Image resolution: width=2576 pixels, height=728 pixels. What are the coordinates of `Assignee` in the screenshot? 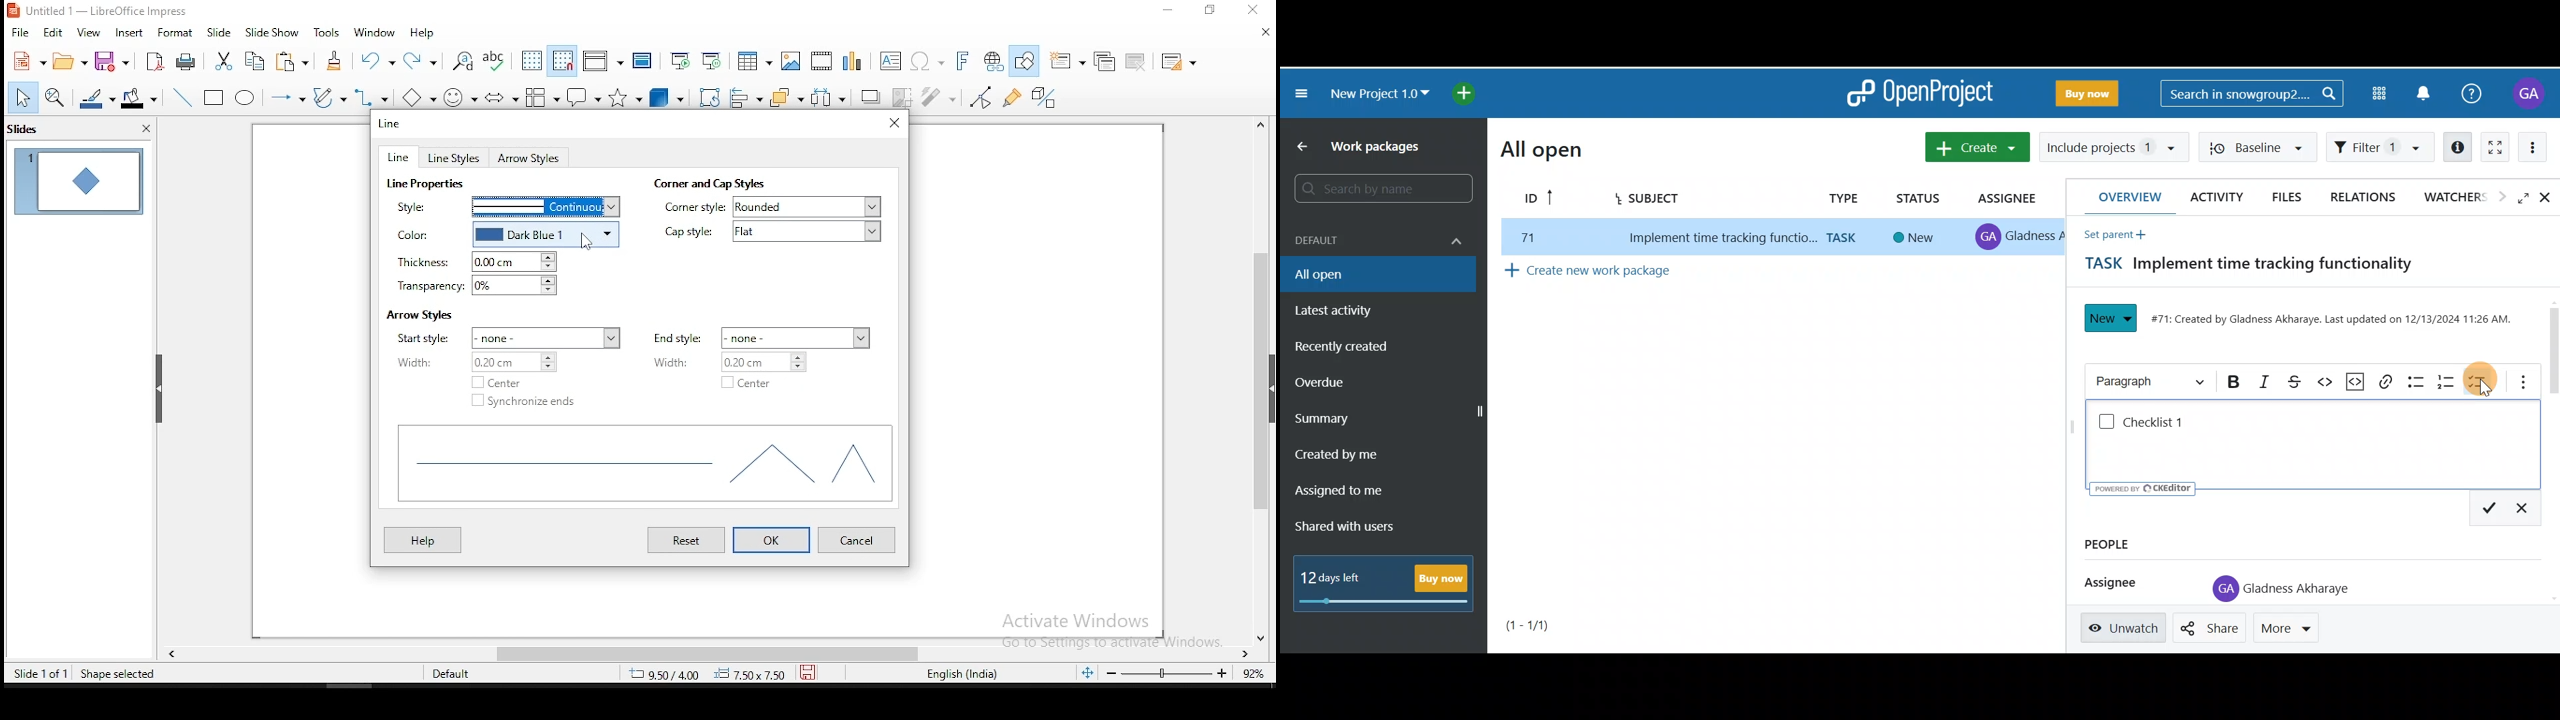 It's located at (2011, 199).